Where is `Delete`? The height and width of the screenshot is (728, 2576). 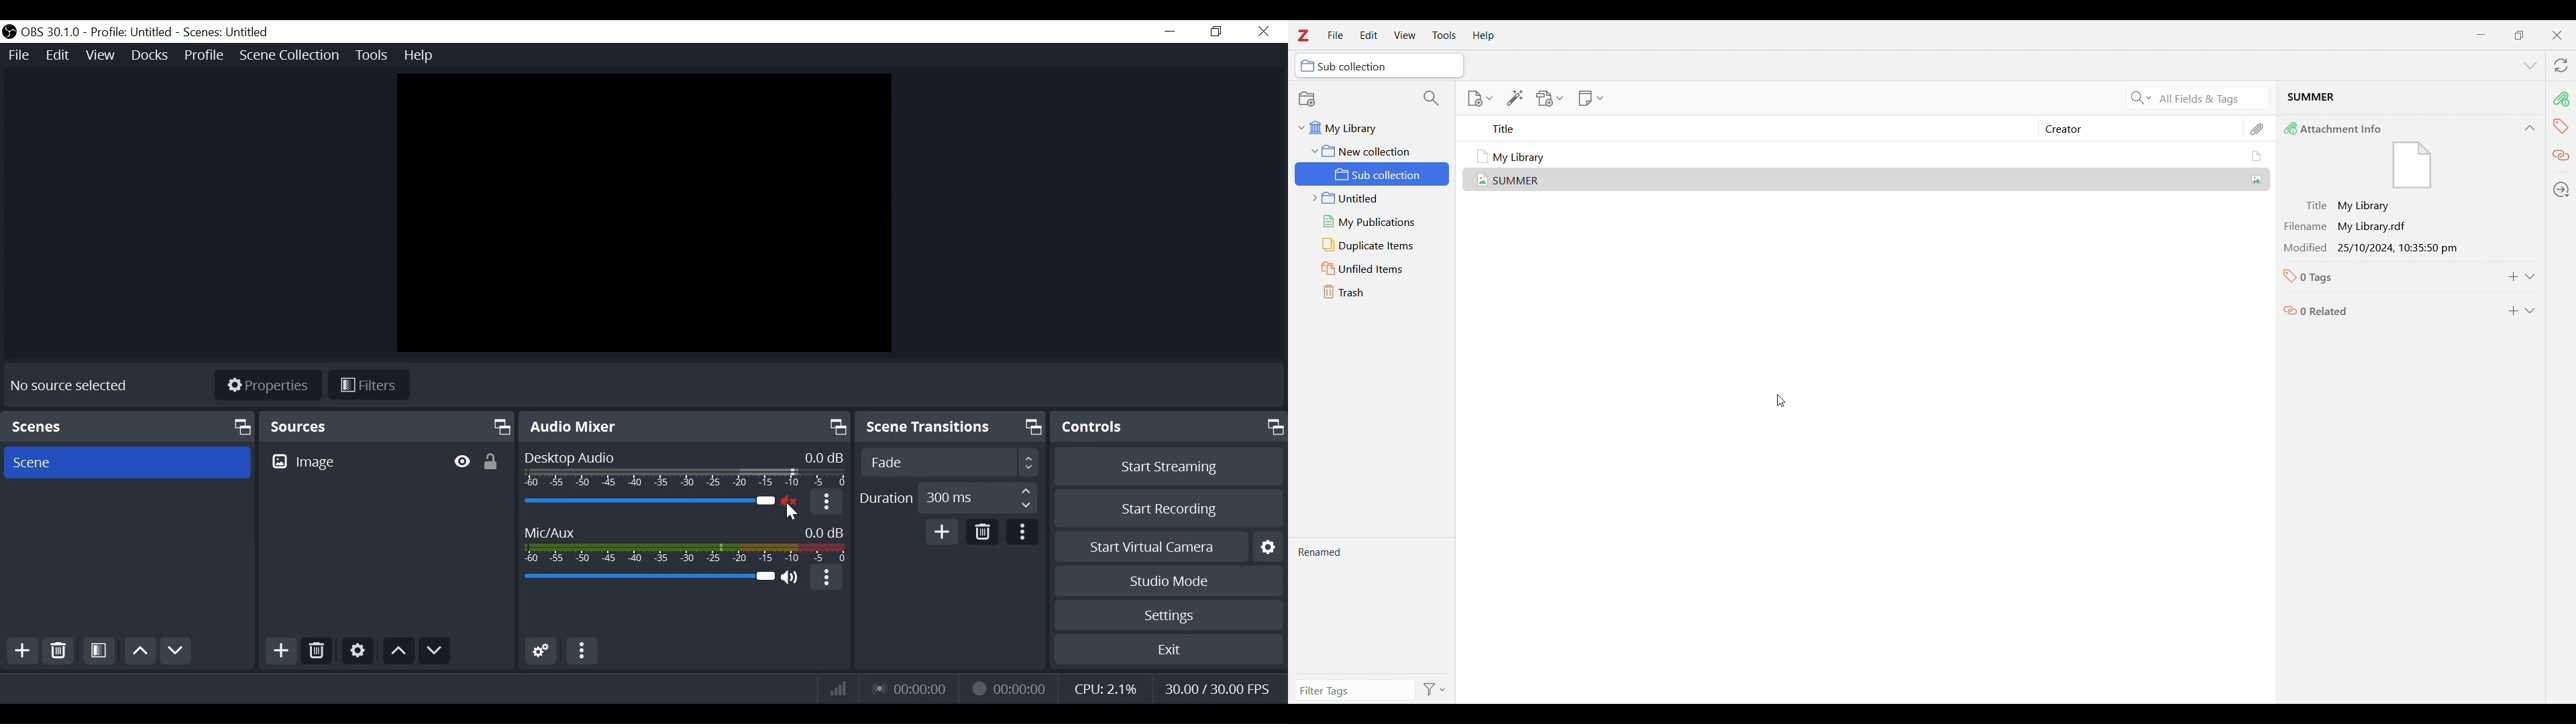
Delete is located at coordinates (984, 531).